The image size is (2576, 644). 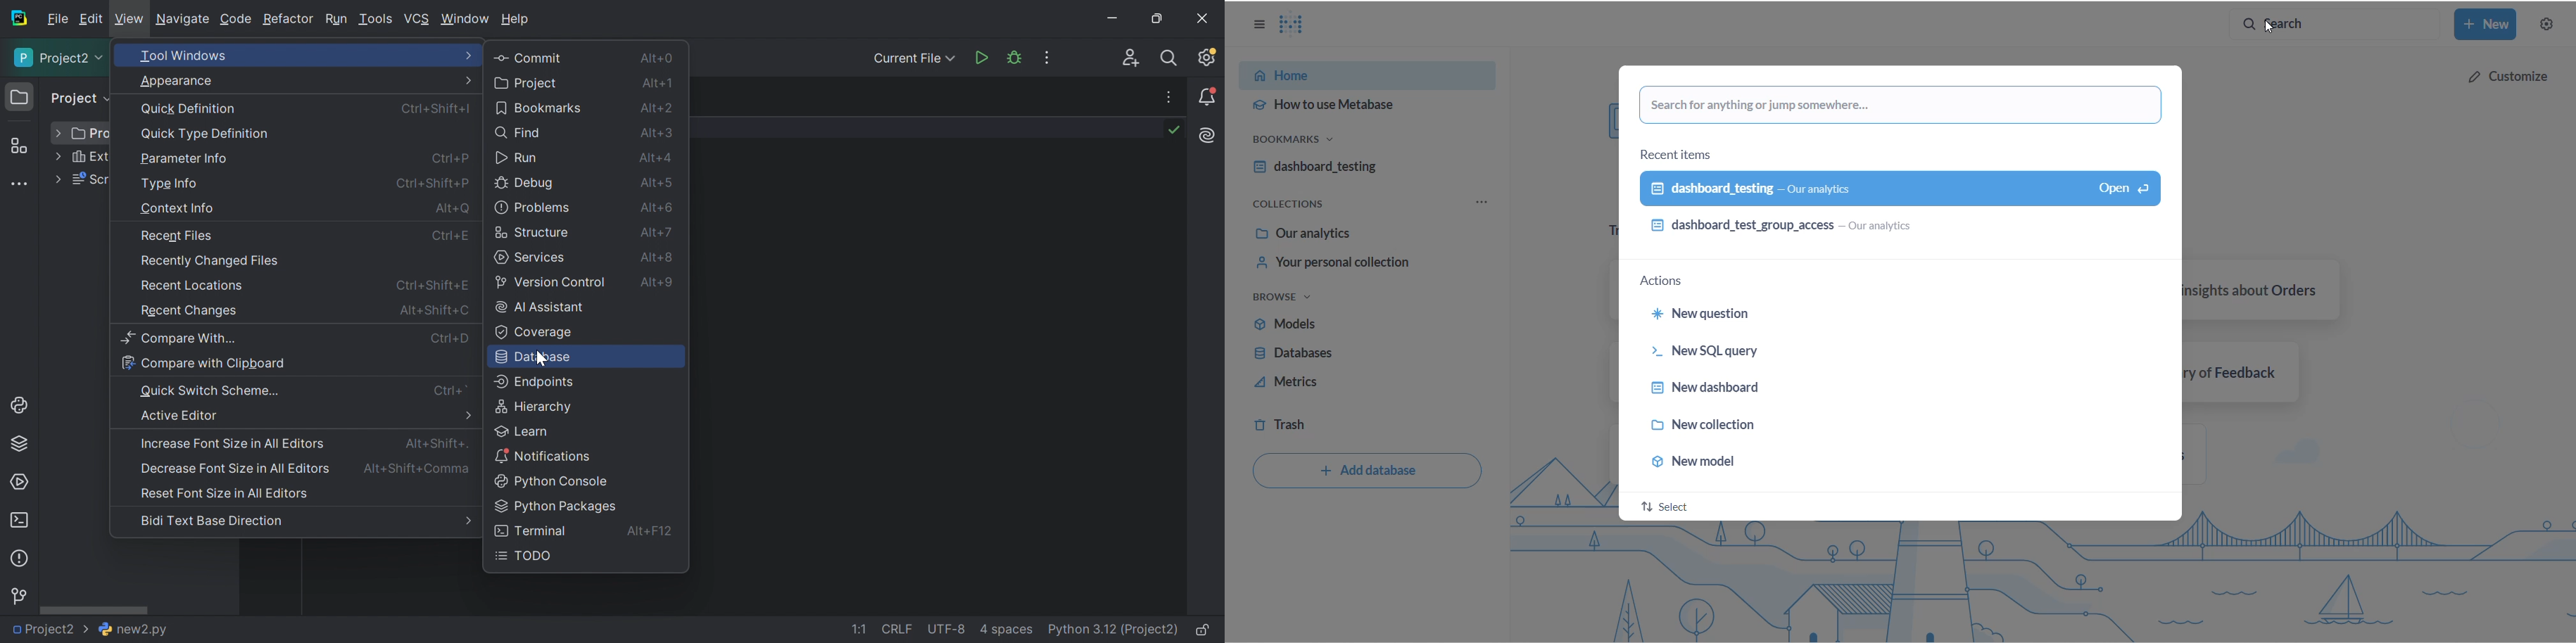 I want to click on Alt+O, so click(x=452, y=208).